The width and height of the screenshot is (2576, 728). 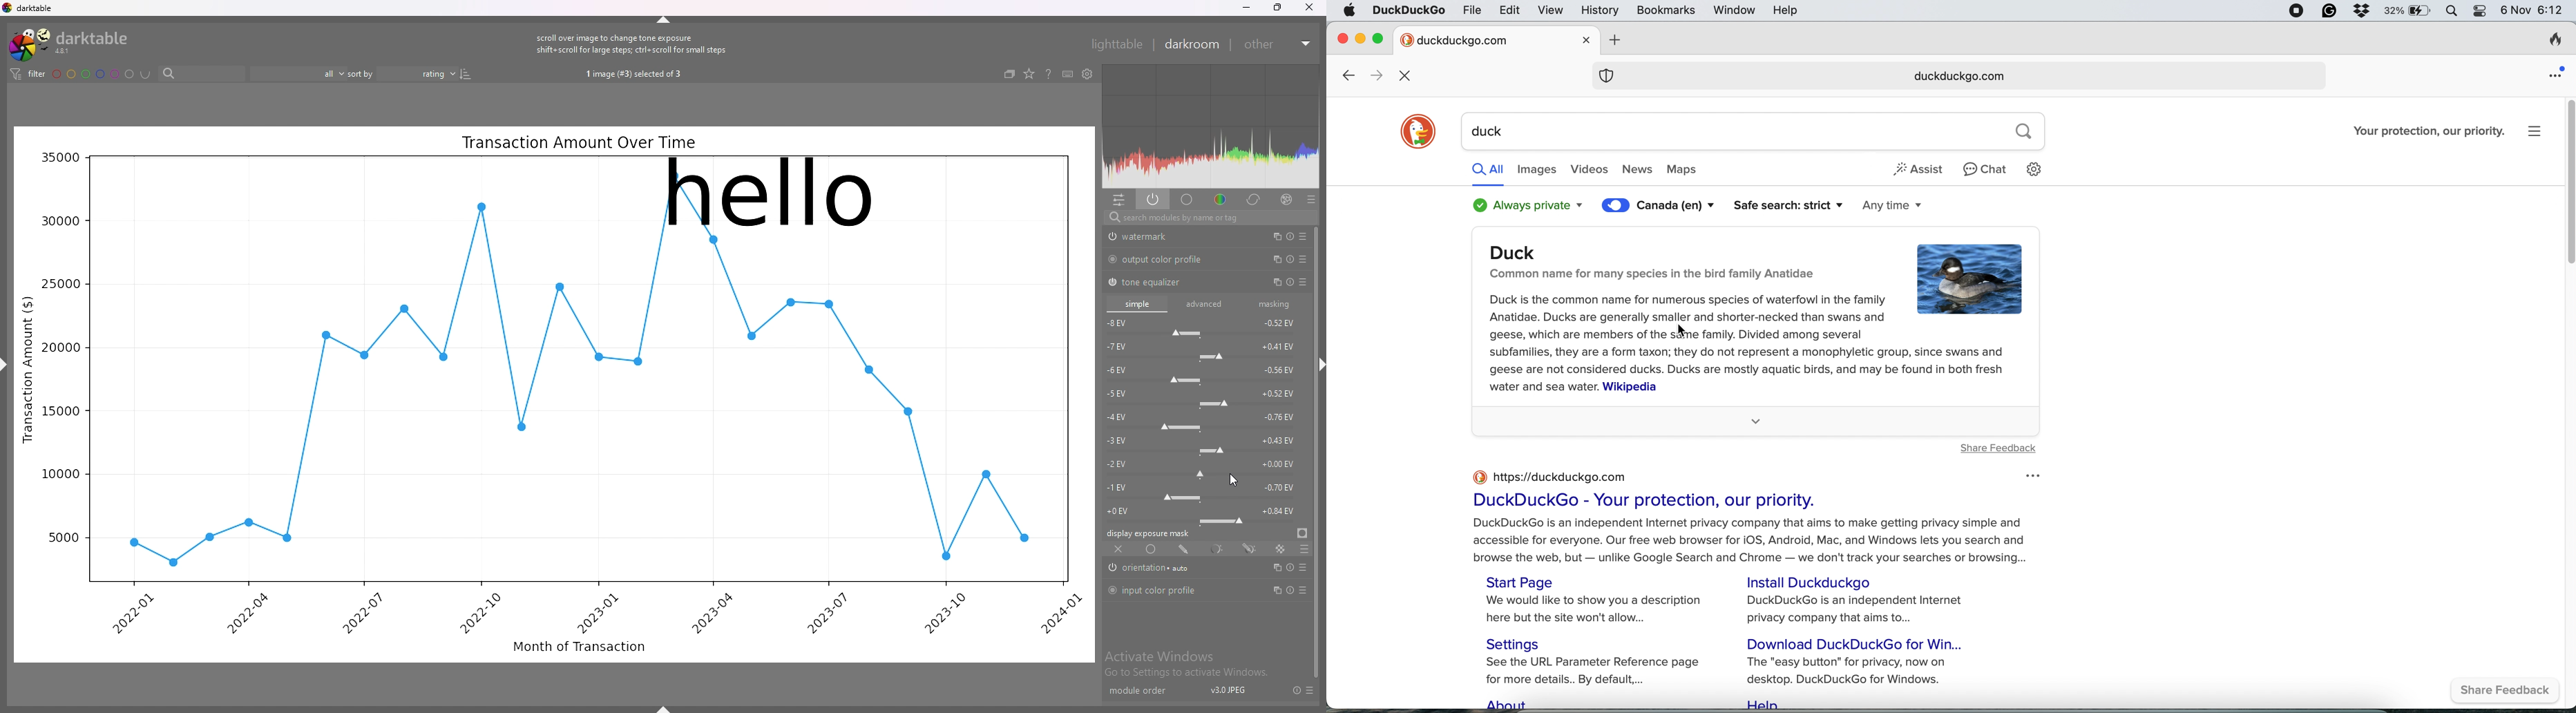 What do you see at coordinates (1204, 491) in the screenshot?
I see `-1 EV force` at bounding box center [1204, 491].